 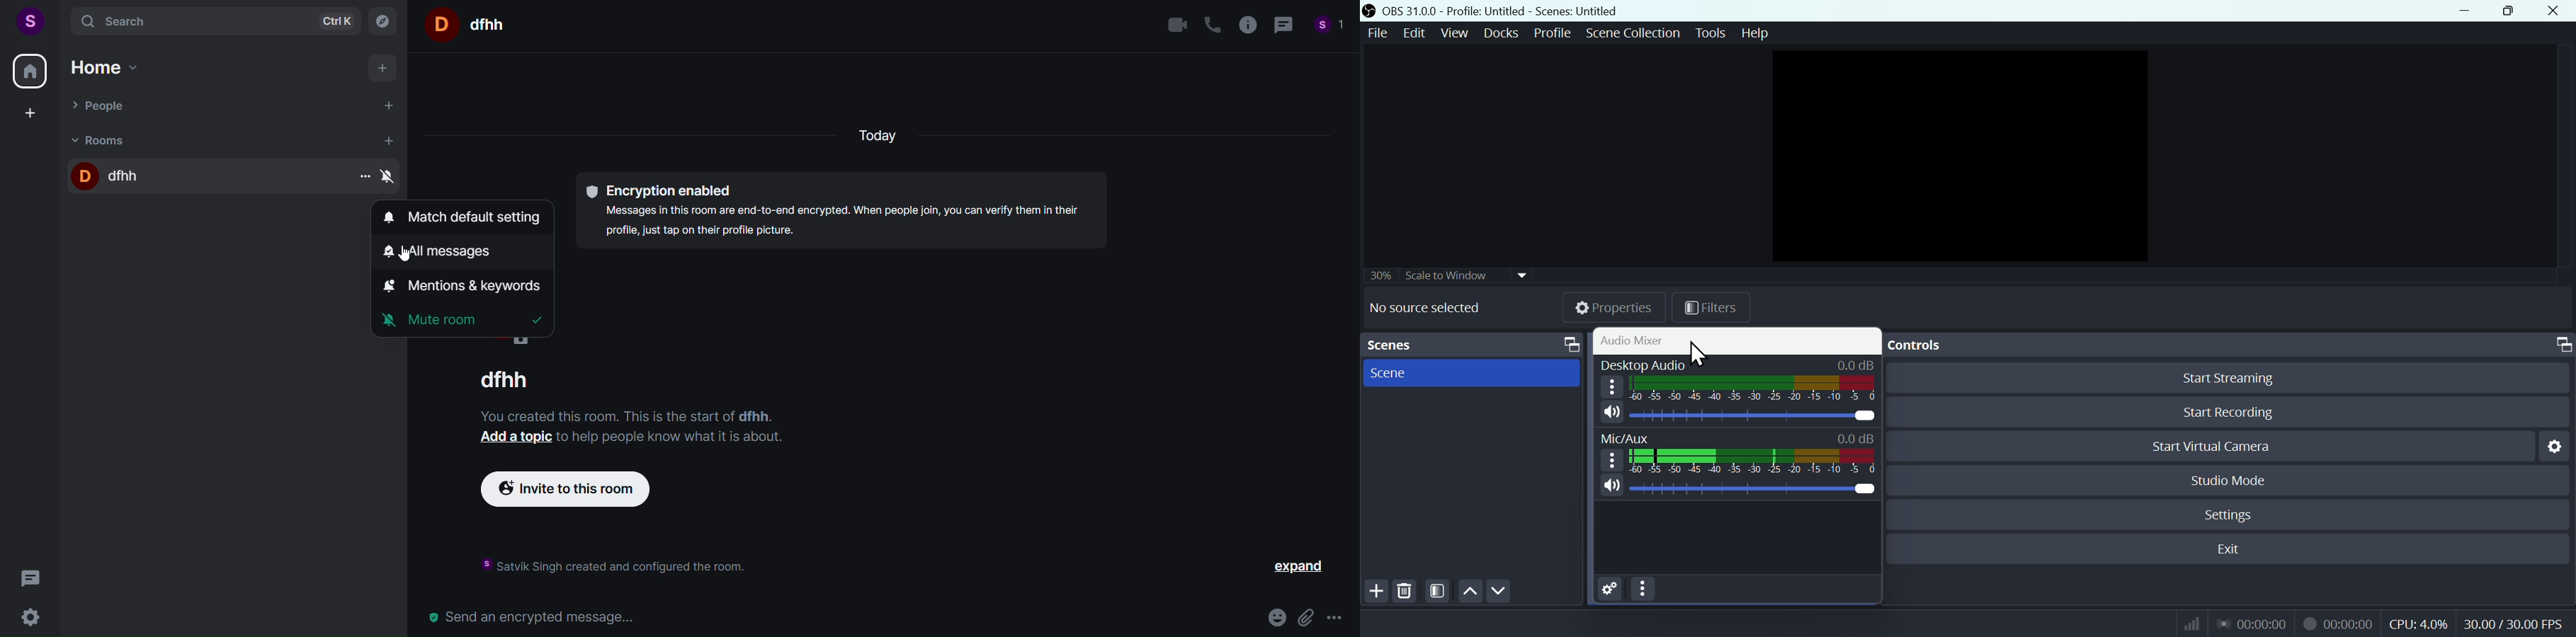 I want to click on Close, so click(x=2554, y=11).